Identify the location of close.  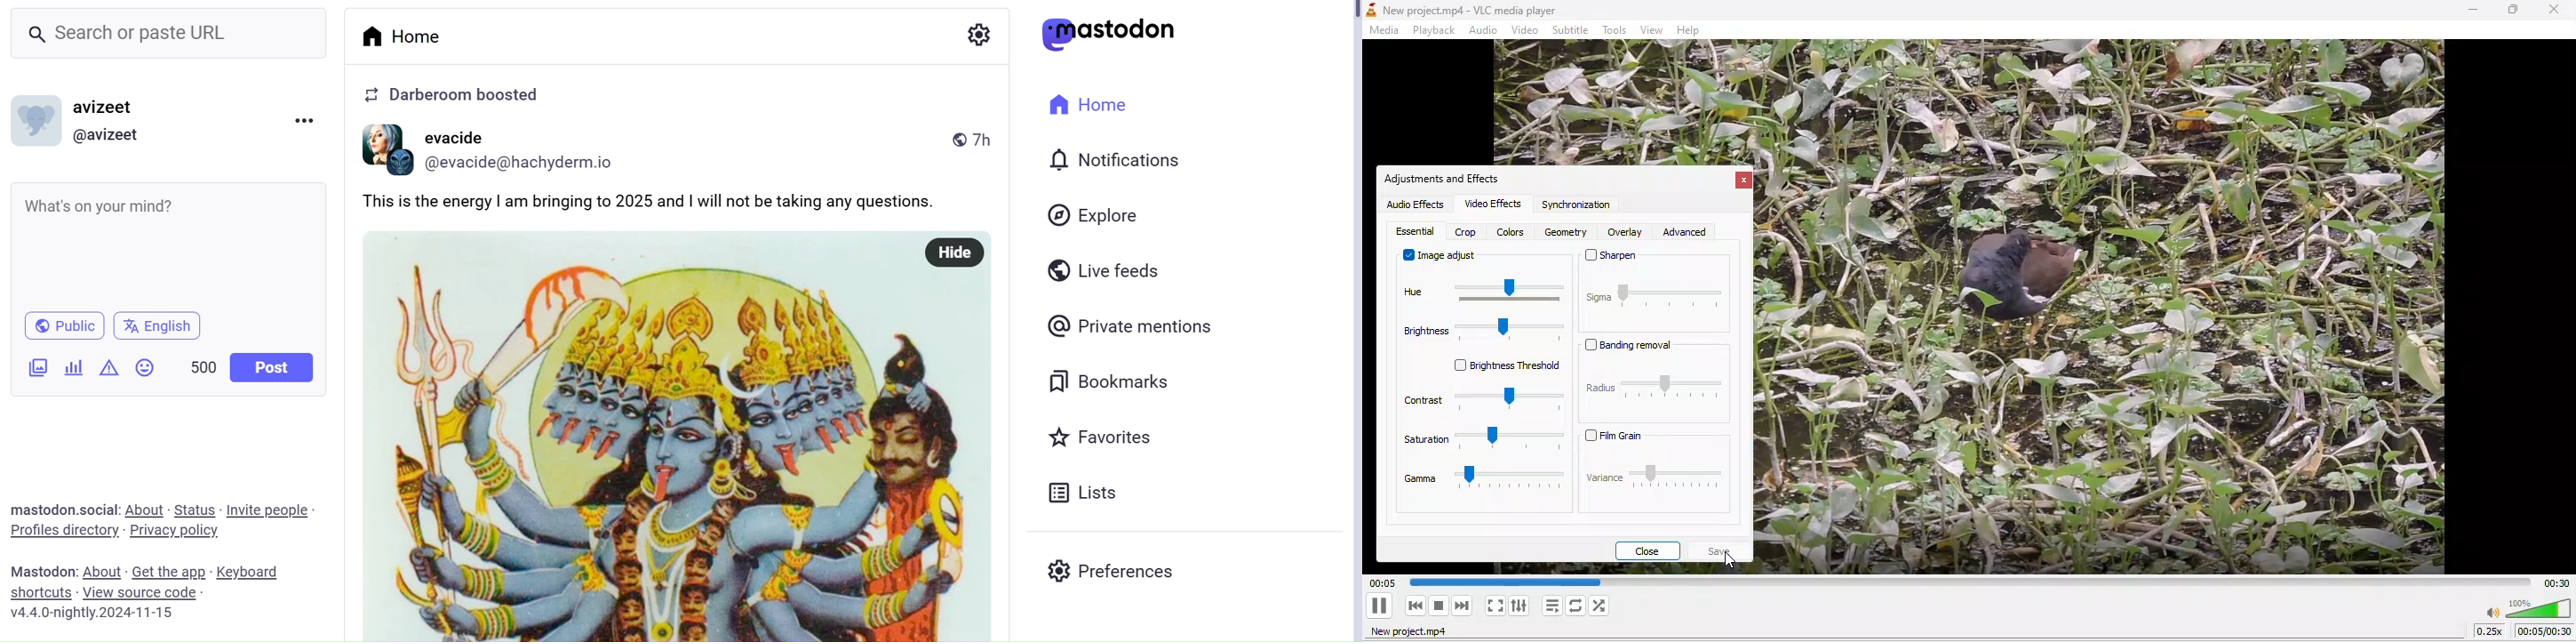
(2552, 12).